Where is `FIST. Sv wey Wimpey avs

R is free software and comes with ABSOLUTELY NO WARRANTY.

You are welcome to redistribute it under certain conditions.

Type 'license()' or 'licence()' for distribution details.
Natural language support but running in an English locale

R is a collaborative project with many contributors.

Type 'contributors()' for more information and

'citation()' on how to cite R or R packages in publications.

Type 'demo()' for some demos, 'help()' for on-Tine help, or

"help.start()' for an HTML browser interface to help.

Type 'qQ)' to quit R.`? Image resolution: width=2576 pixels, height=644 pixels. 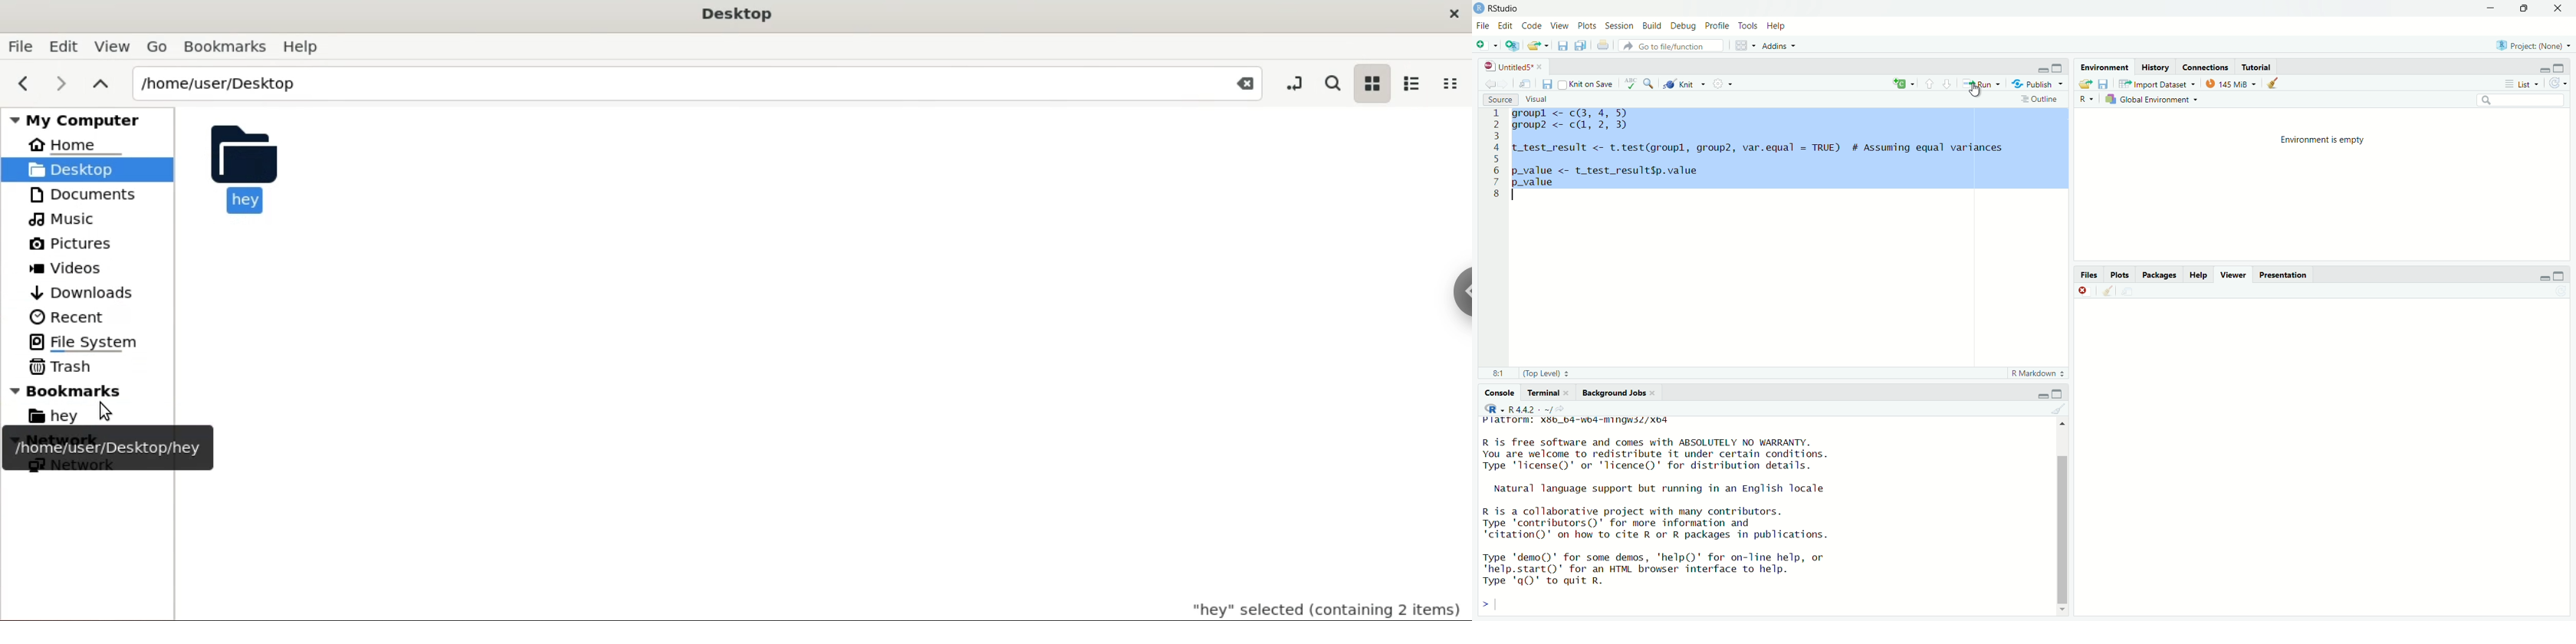
FIST. Sv wey Wimpey avs

R is free software and comes with ABSOLUTELY NO WARRANTY.

You are welcome to redistribute it under certain conditions.

Type 'license()' or 'licence()' for distribution details.
Natural language support but running in an English locale

R is a collaborative project with many contributors.

Type 'contributors()' for more information and

'citation()' on how to cite R or R packages in publications.

Type 'demo()' for some demos, 'help()' for on-Tine help, or

"help.start()' for an HTML browser interface to help.

Type 'qQ)' to quit R. is located at coordinates (1654, 505).